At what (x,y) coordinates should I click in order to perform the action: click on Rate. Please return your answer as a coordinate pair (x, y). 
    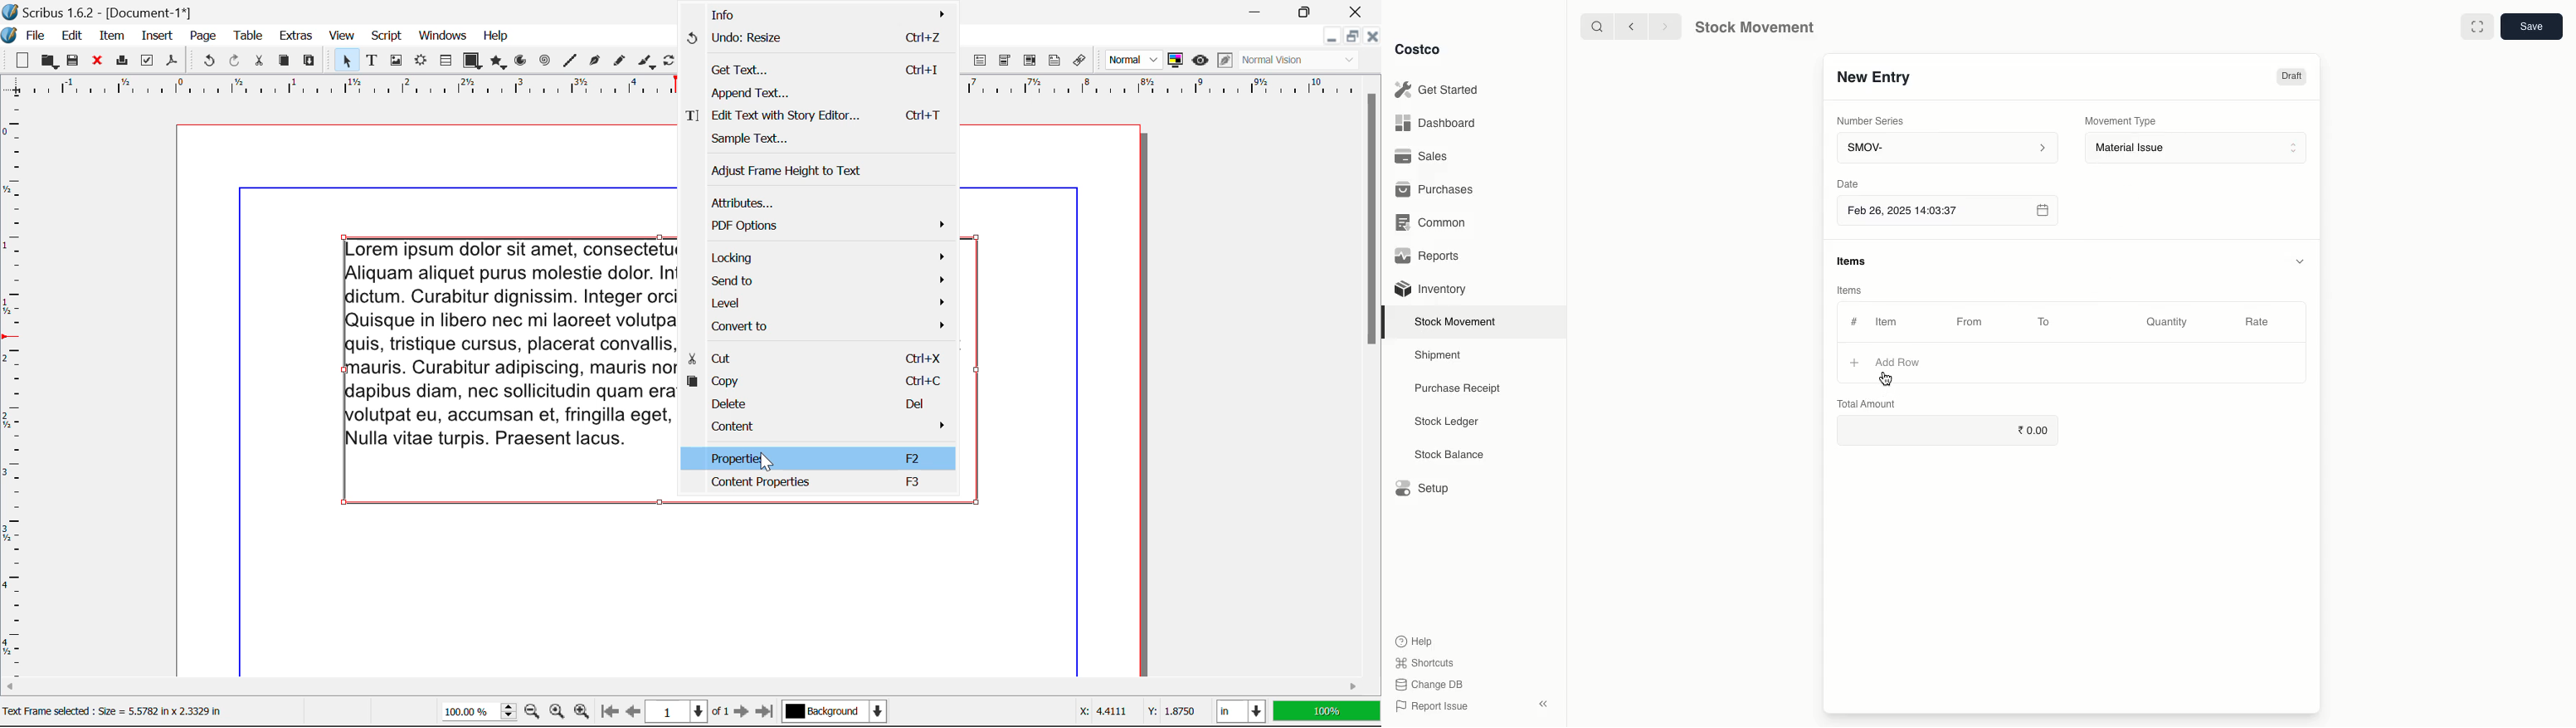
    Looking at the image, I should click on (2257, 320).